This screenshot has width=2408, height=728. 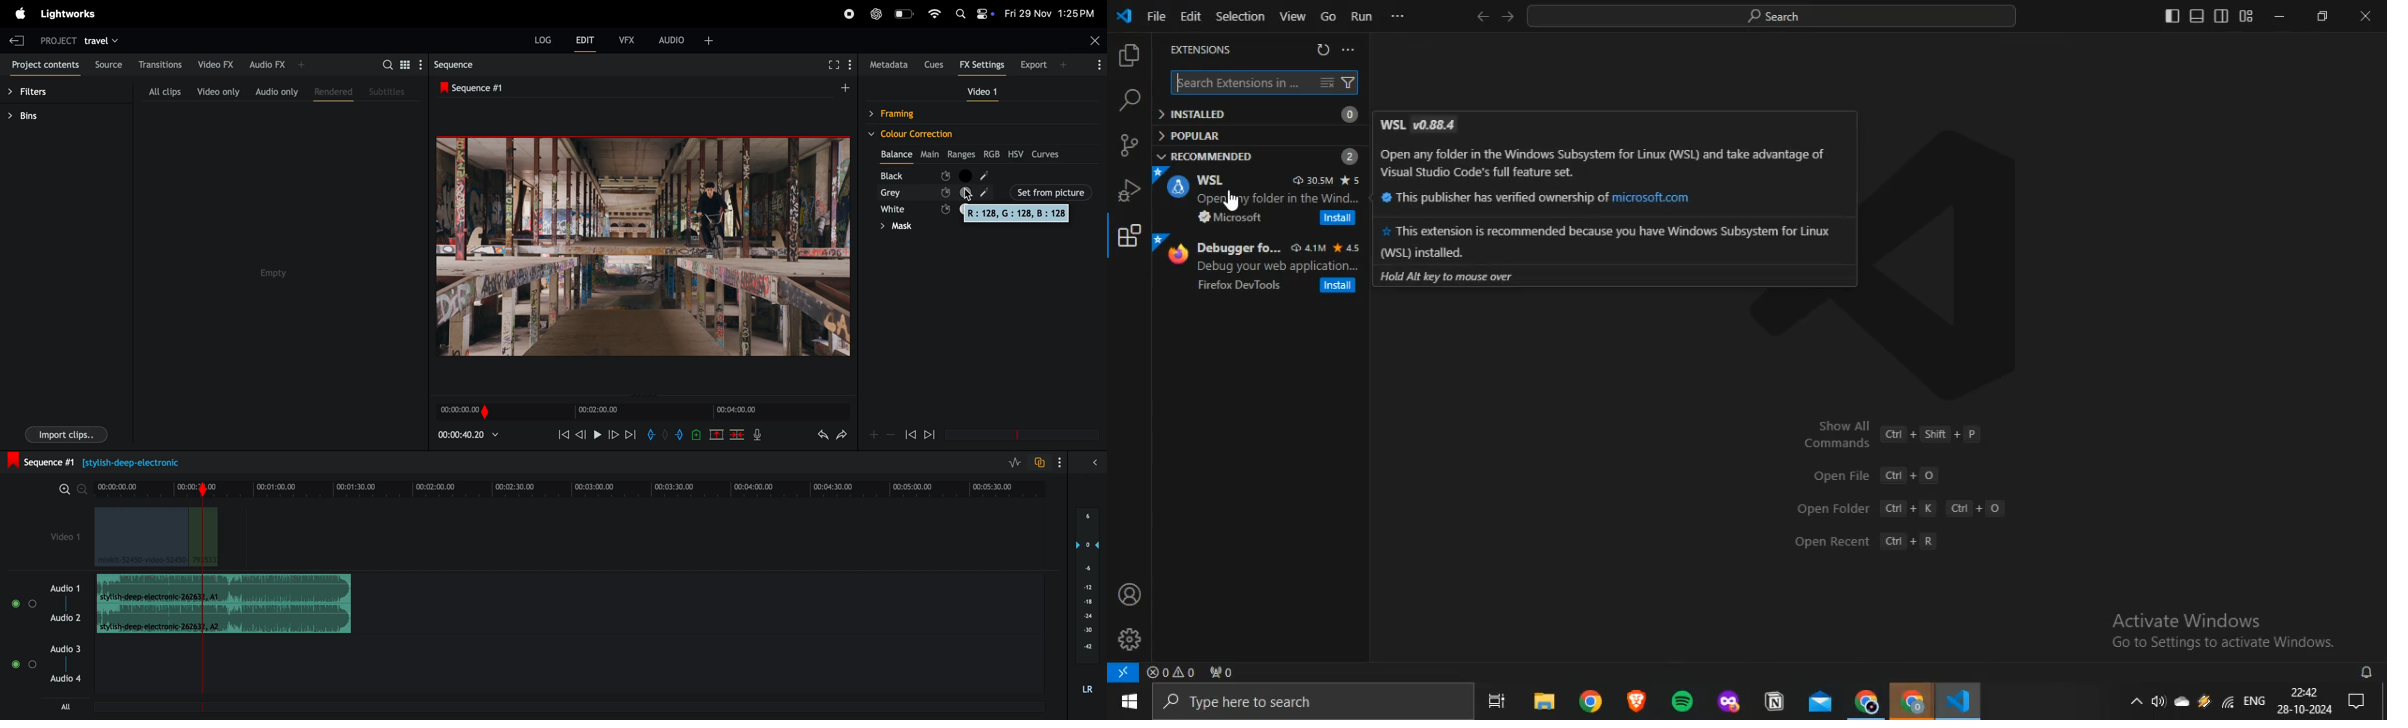 I want to click on (WSL) installed., so click(x=1421, y=252).